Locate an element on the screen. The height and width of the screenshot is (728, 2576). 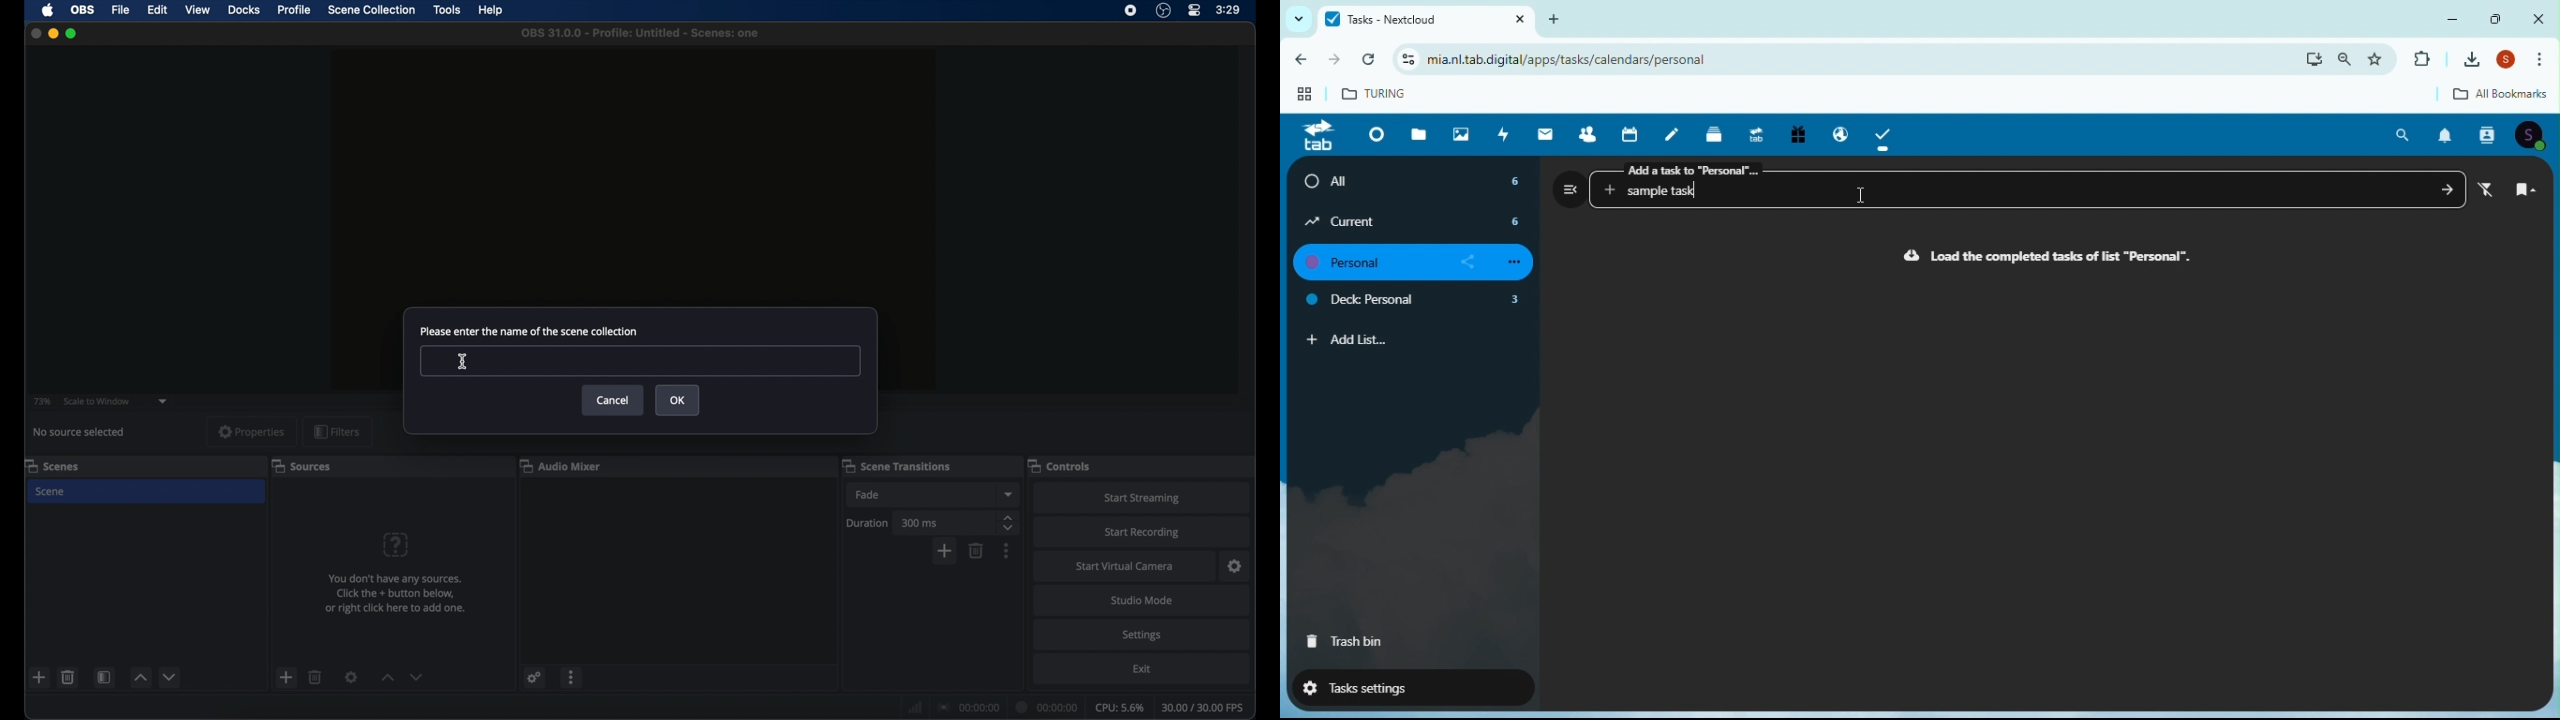
Email hosting is located at coordinates (1836, 131).